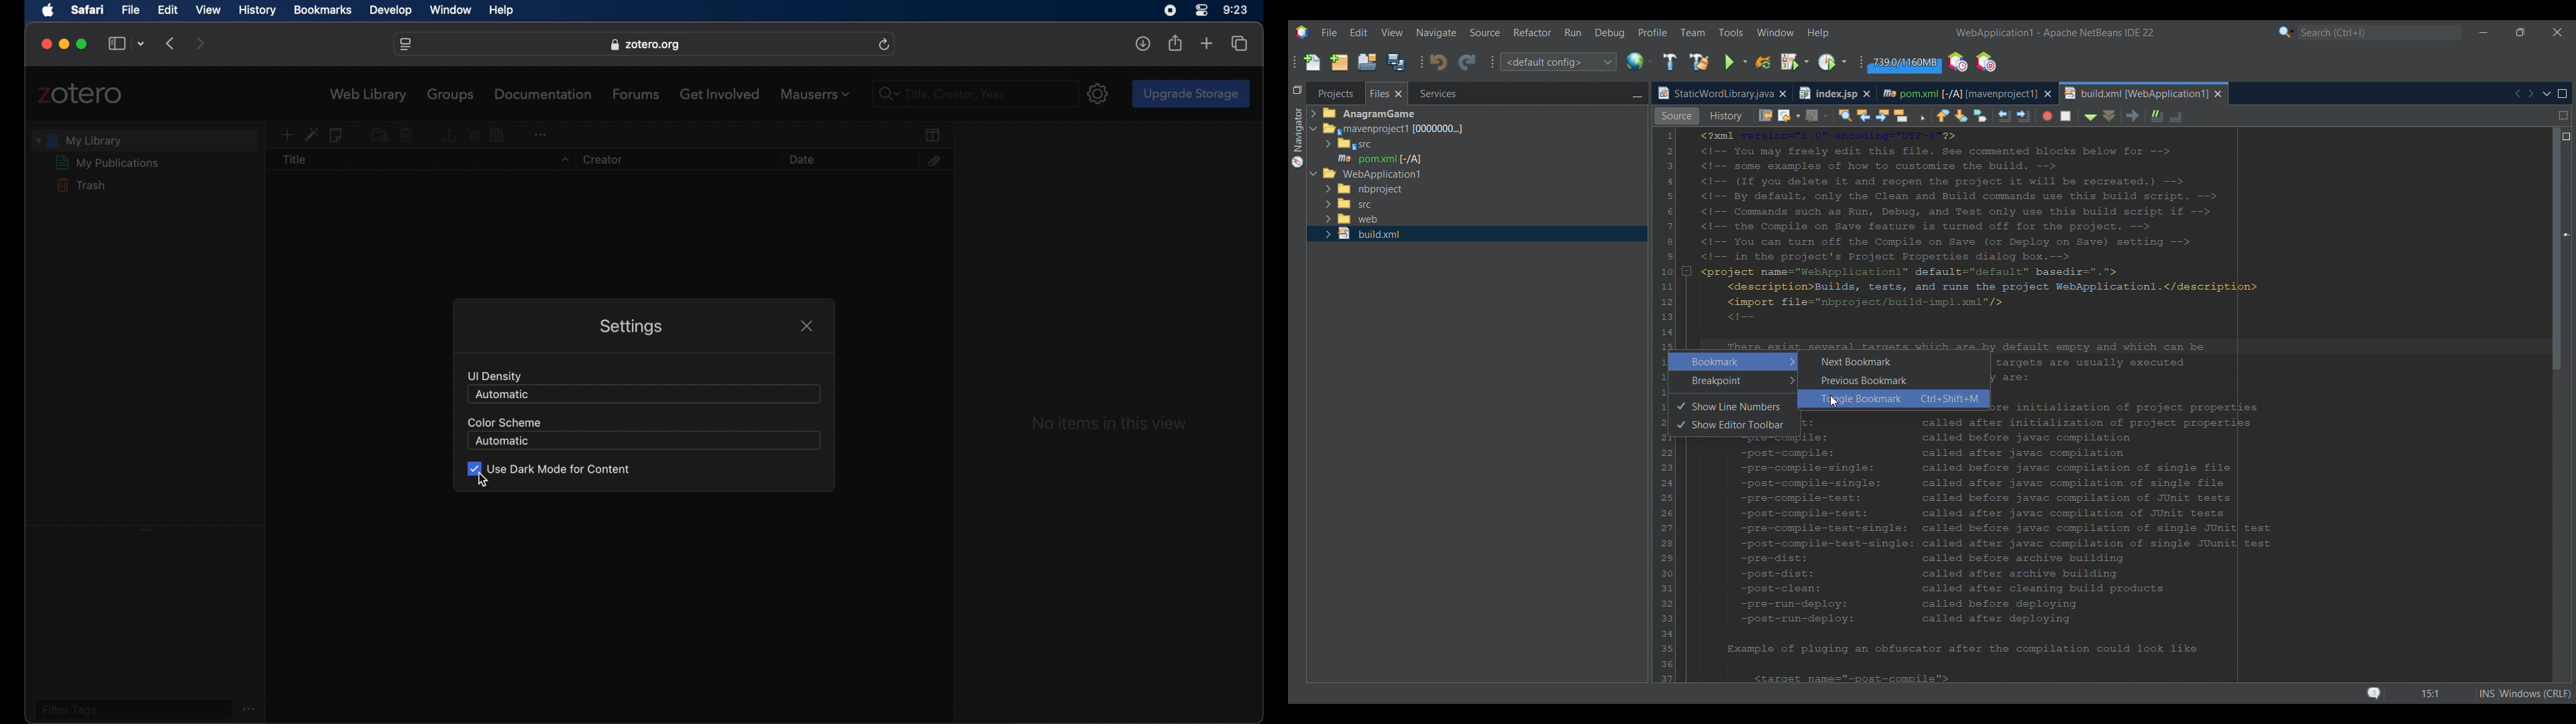 This screenshot has height=728, width=2576. What do you see at coordinates (80, 94) in the screenshot?
I see `zotero` at bounding box center [80, 94].